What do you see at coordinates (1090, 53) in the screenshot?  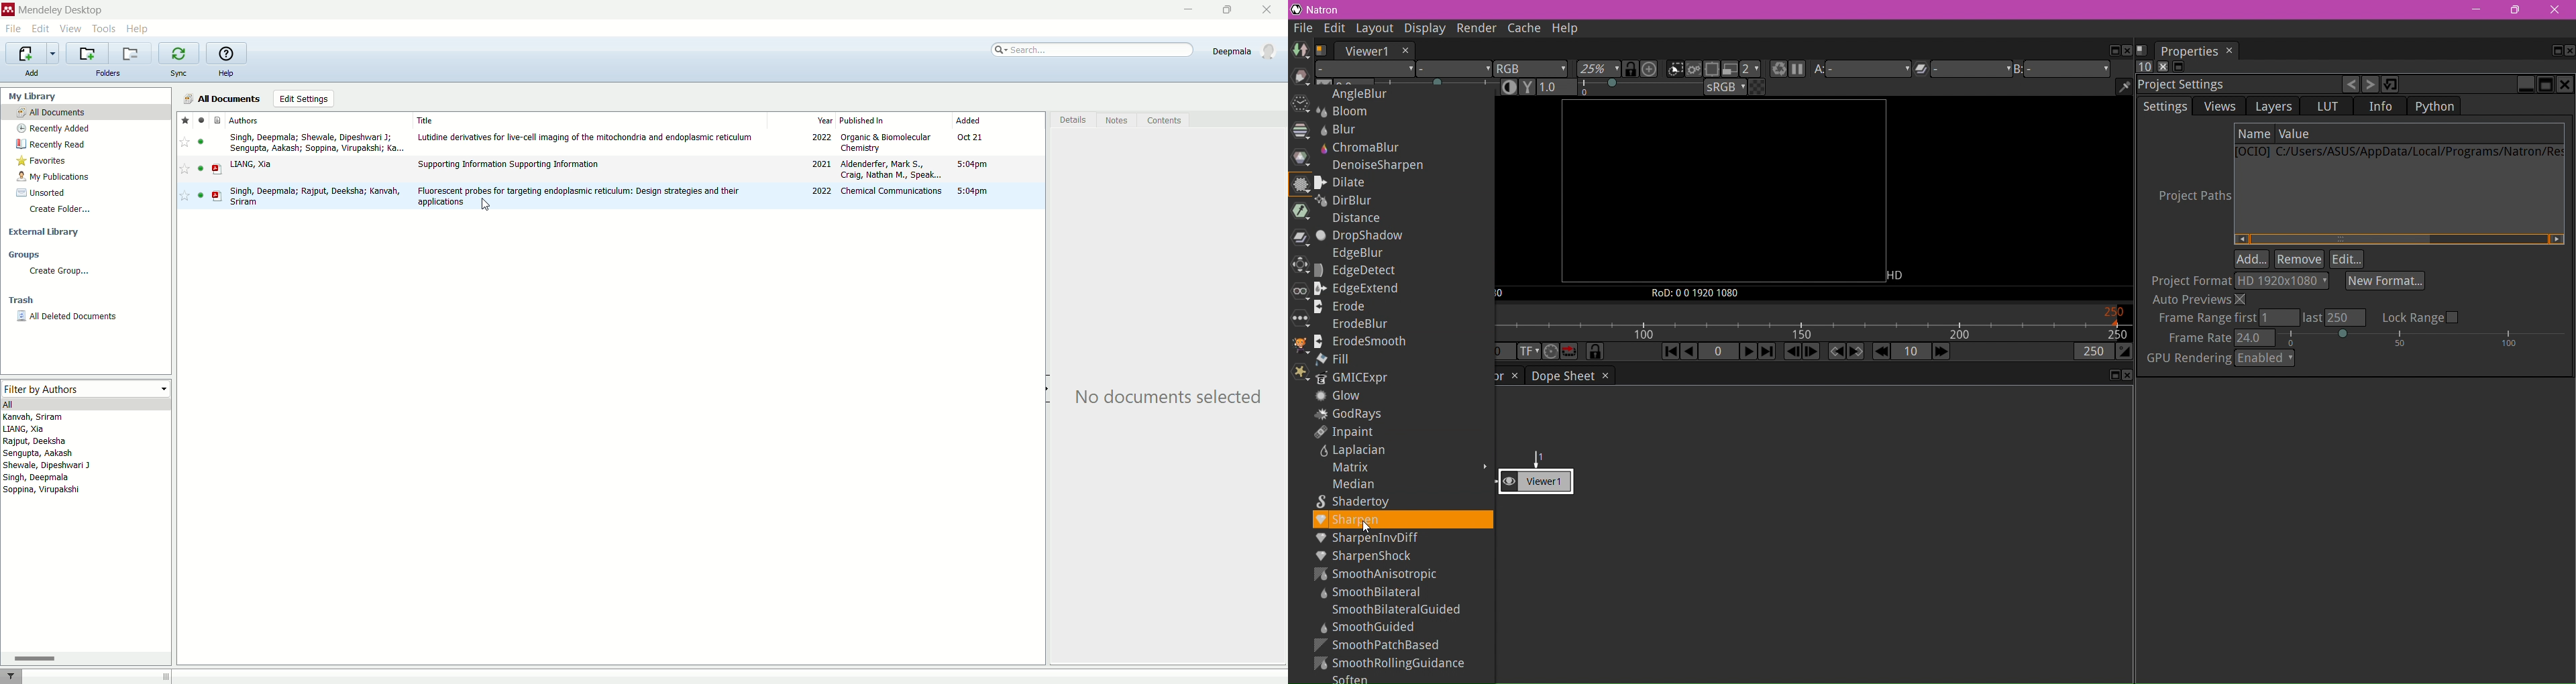 I see `search` at bounding box center [1090, 53].